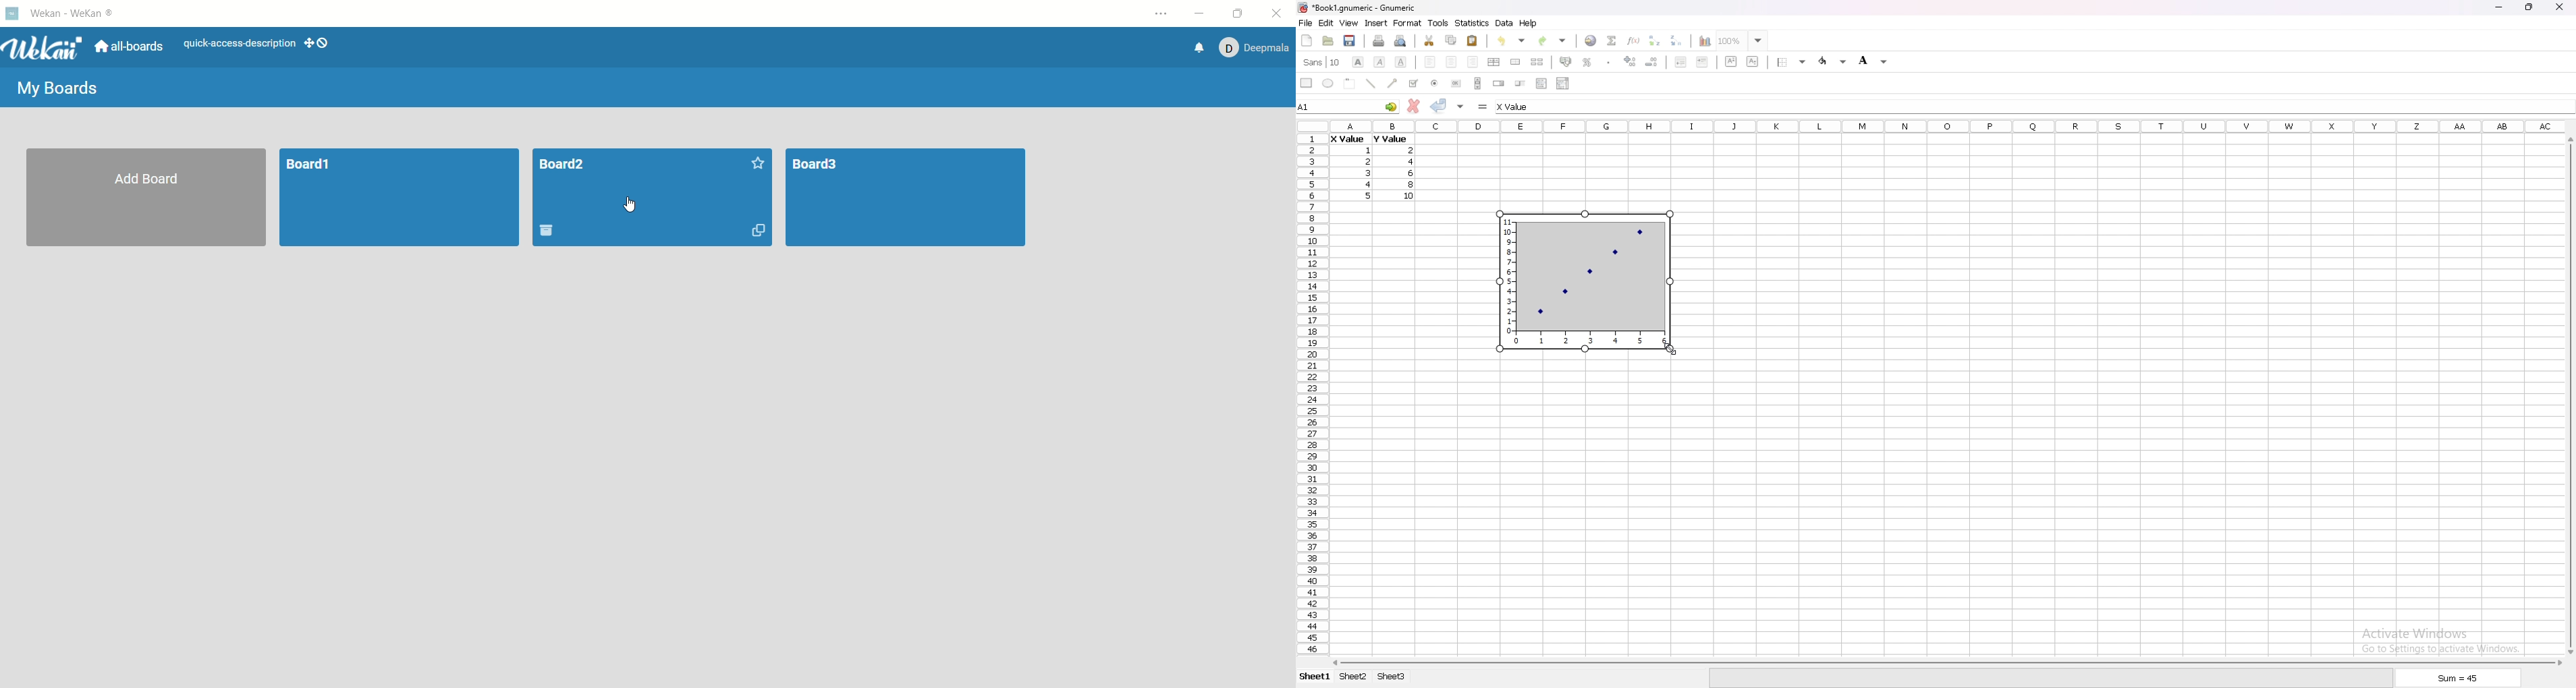 This screenshot has width=2576, height=700. I want to click on tickbox, so click(1412, 83).